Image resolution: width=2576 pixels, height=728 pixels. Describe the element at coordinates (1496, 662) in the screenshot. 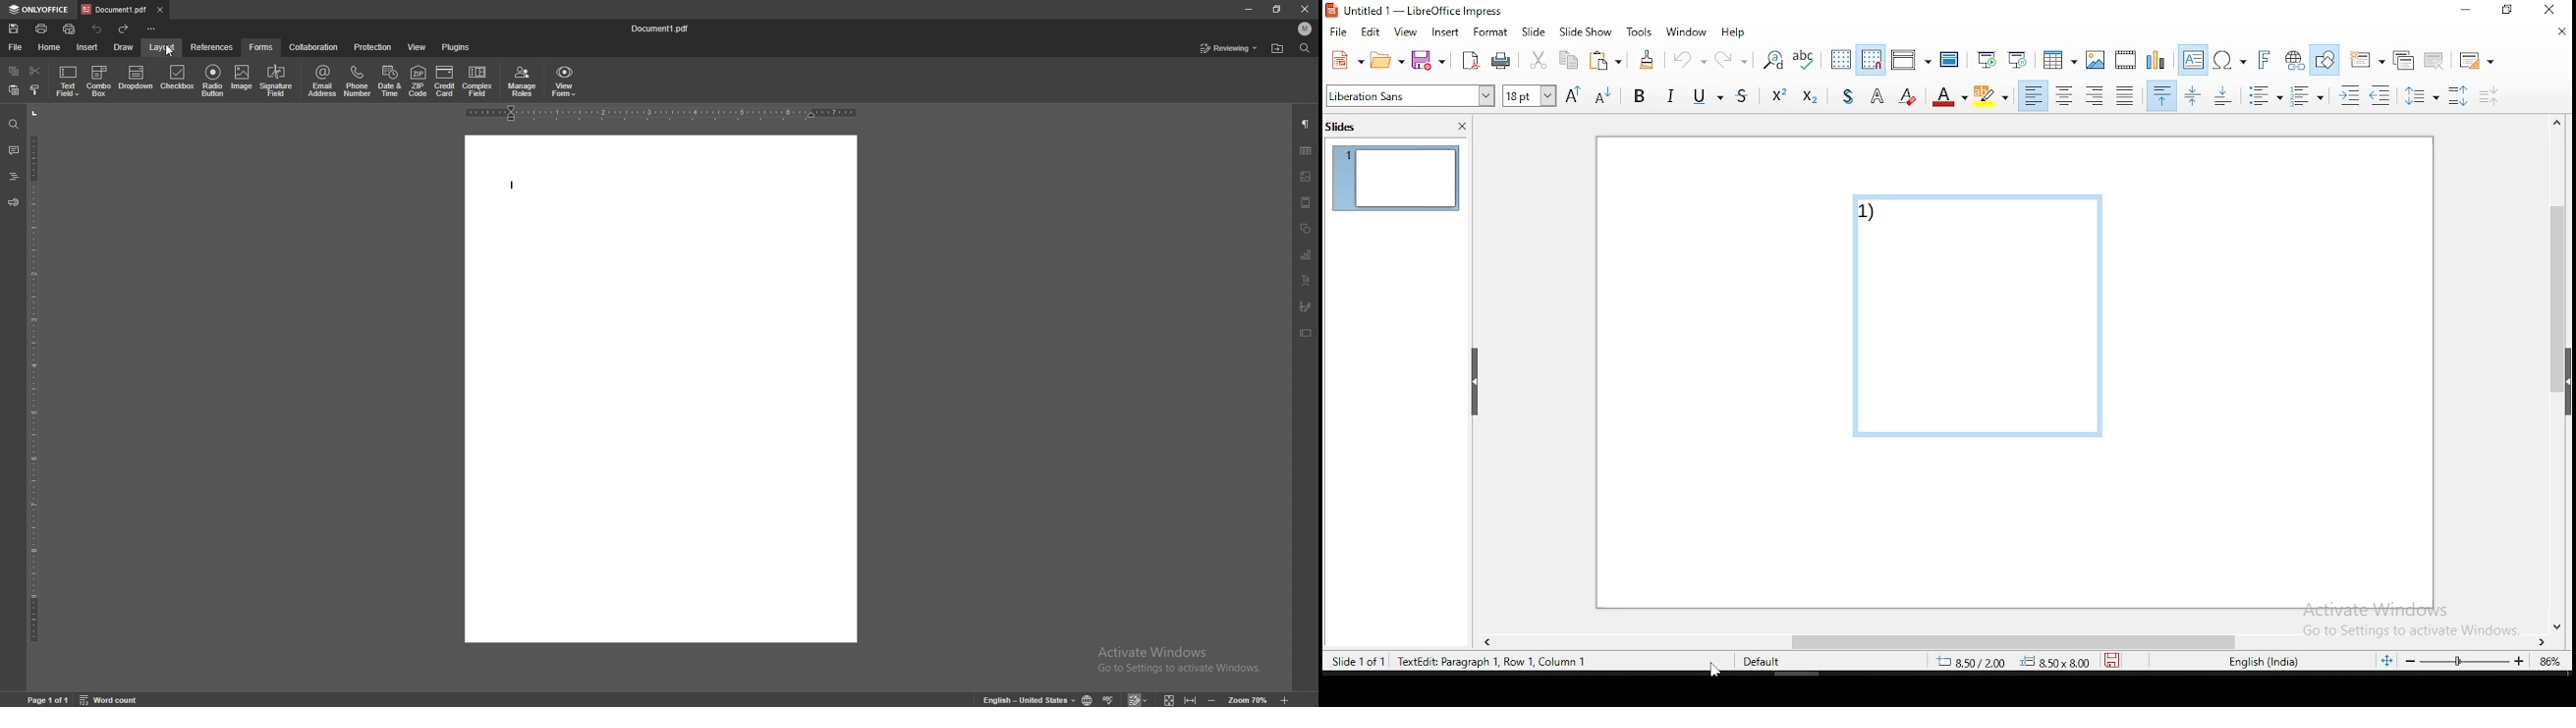

I see `textedit: paragraph 1, row 1, column 1` at that location.